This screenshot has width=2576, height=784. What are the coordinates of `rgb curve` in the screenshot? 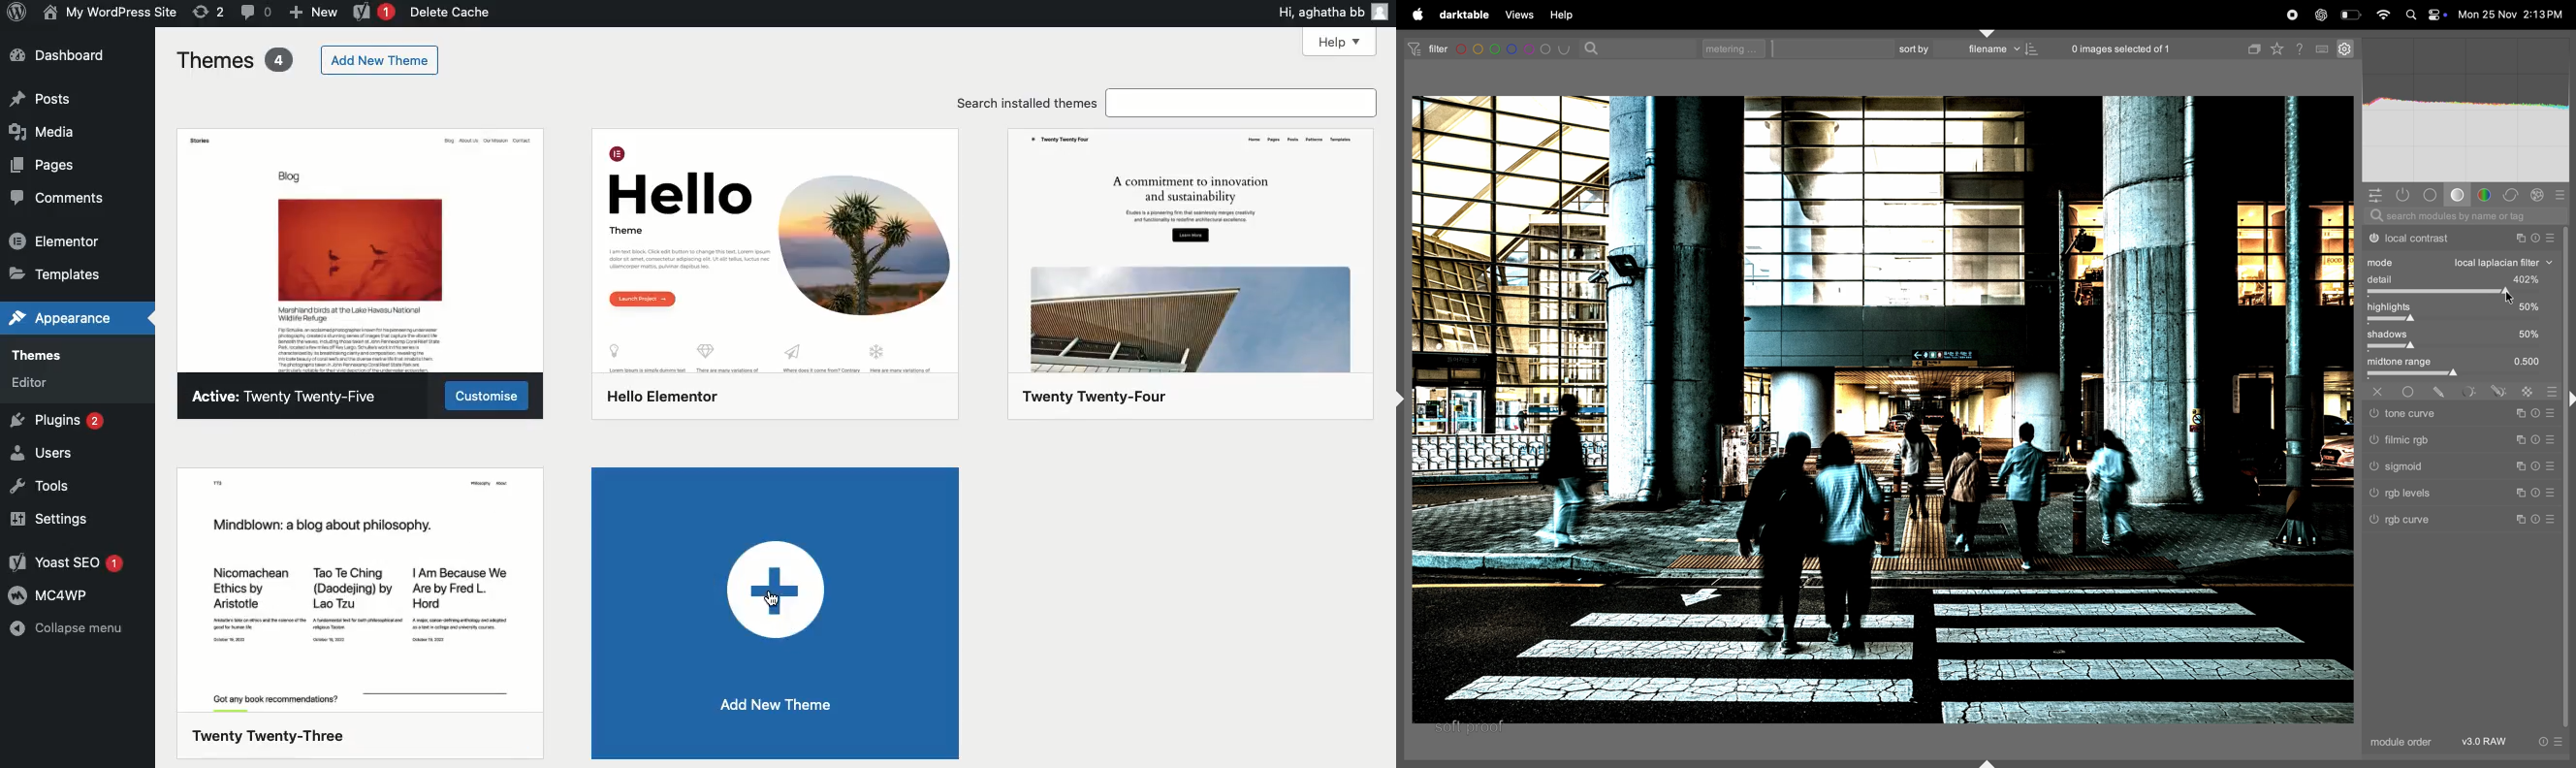 It's located at (2455, 522).